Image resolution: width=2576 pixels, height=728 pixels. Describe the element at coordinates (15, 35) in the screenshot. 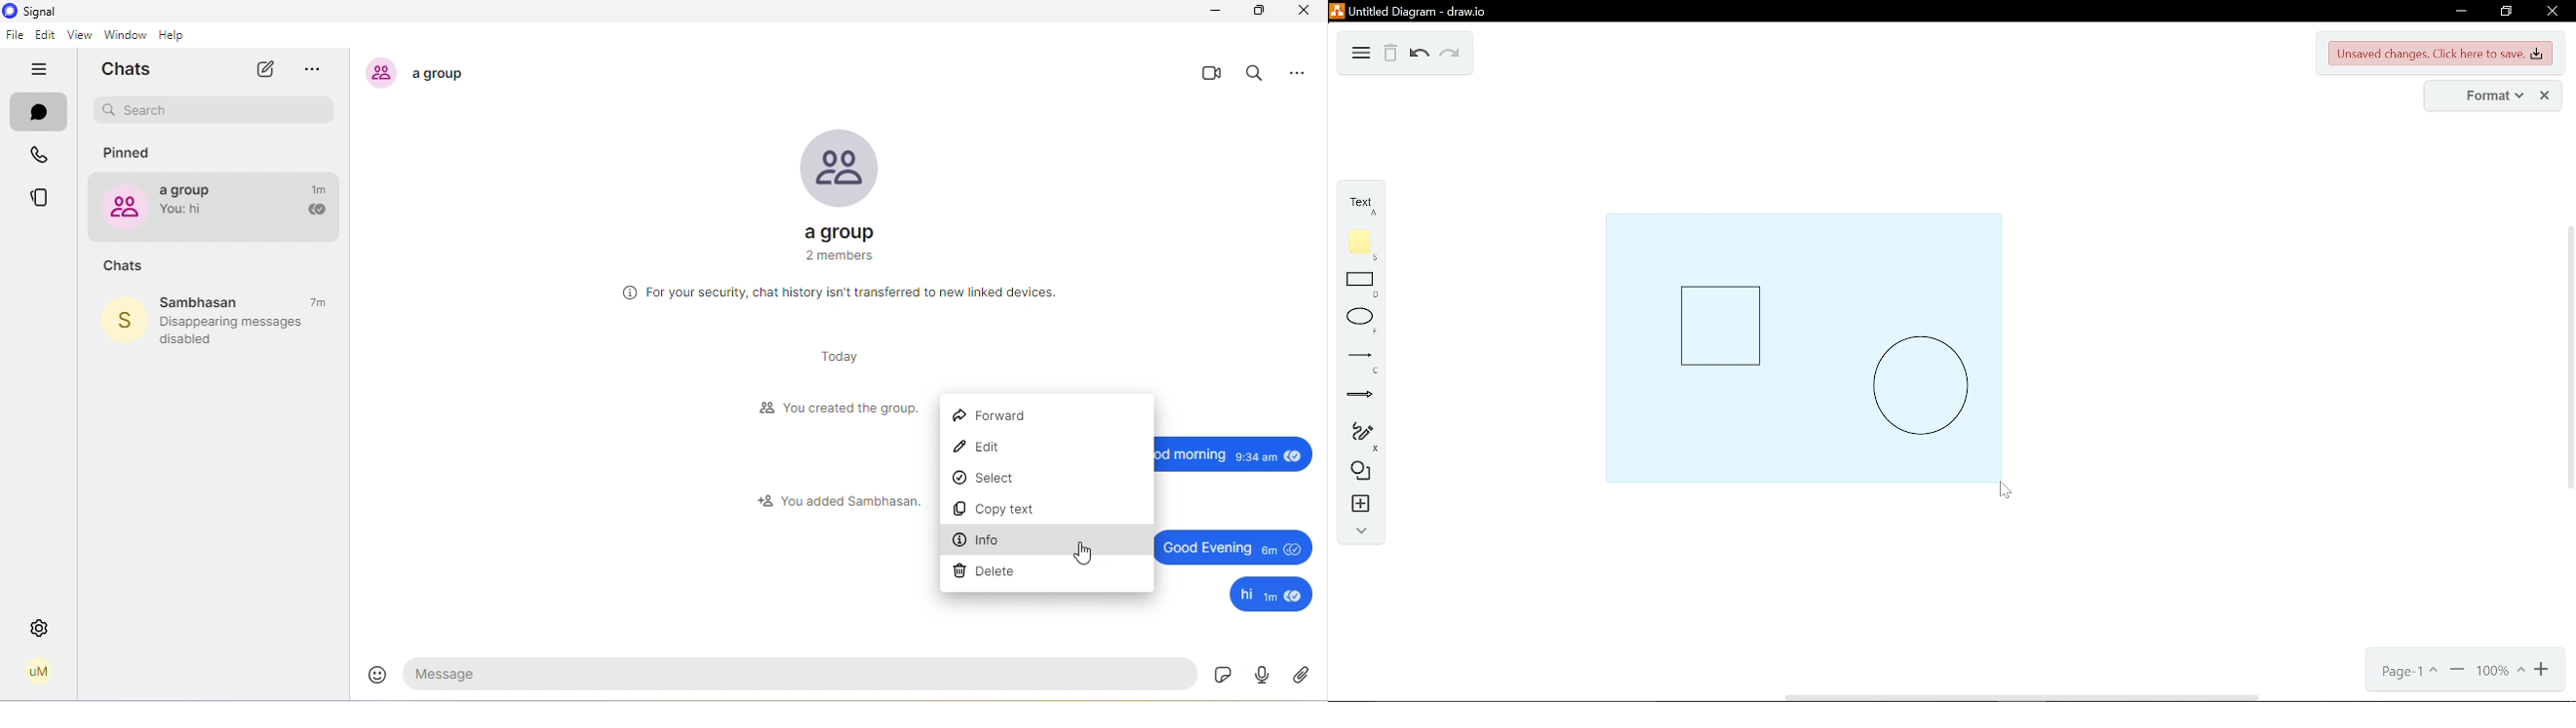

I see `file` at that location.